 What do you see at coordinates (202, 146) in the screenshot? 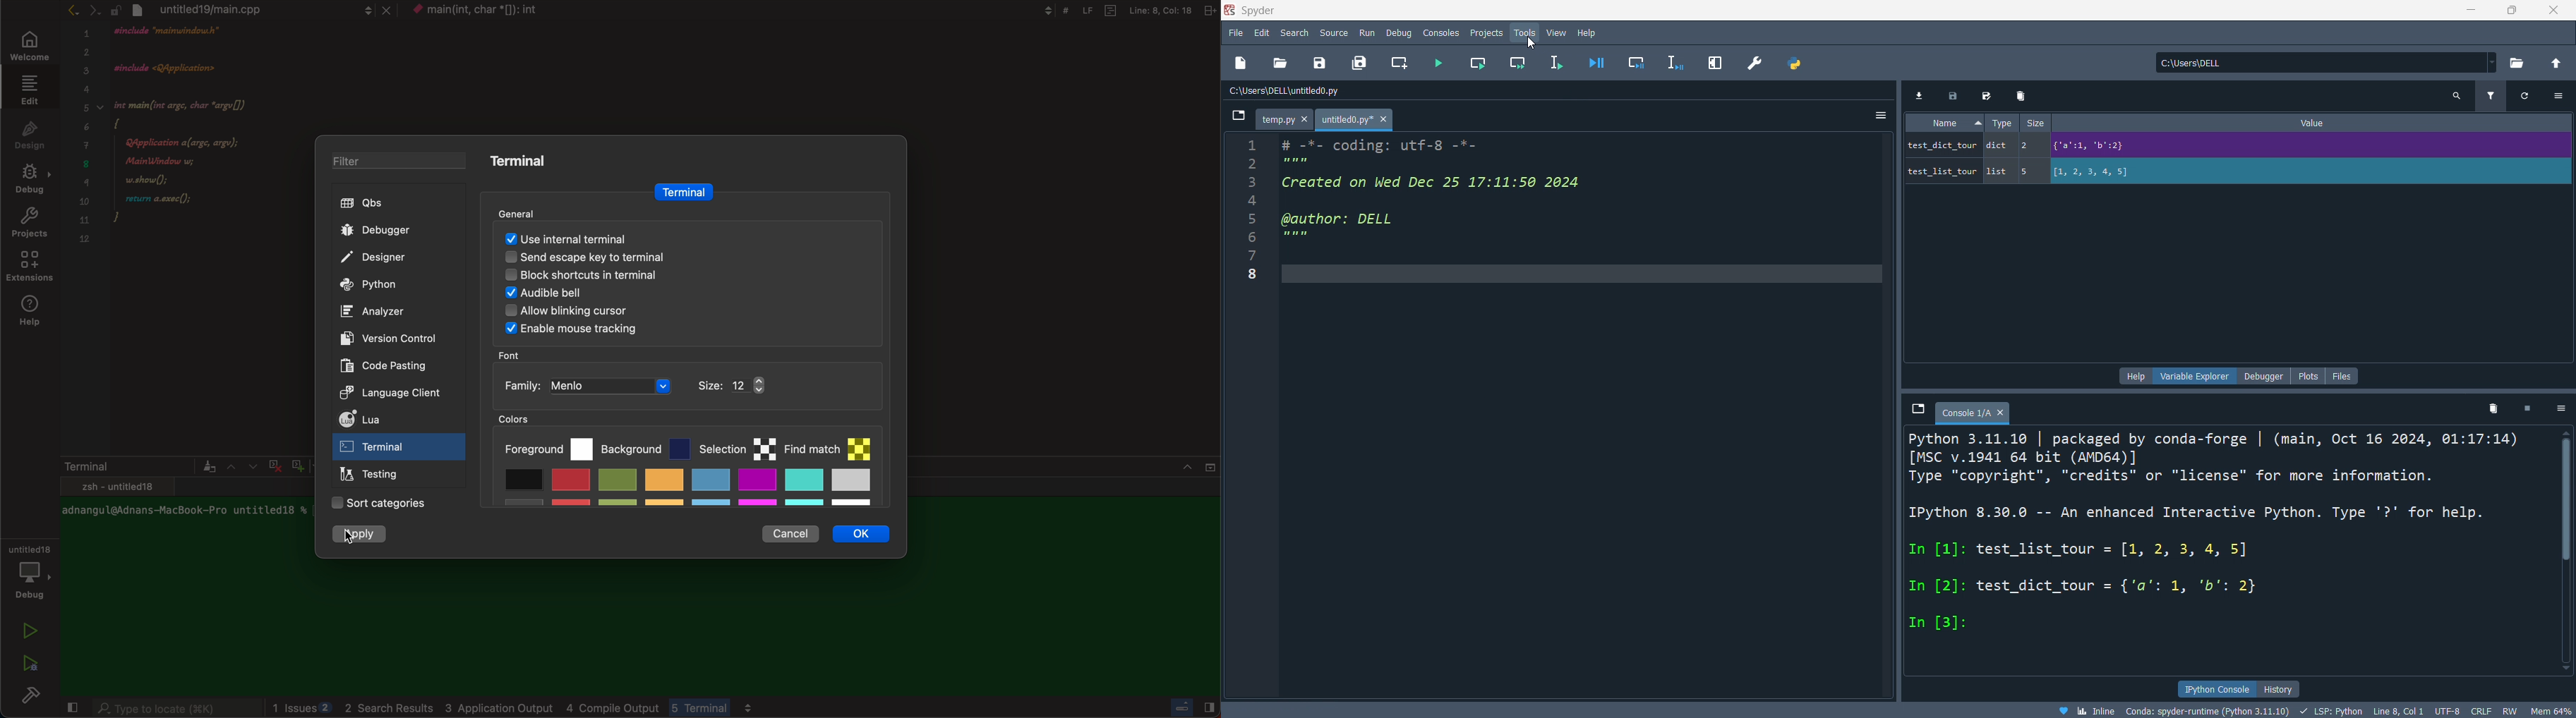
I see `code` at bounding box center [202, 146].